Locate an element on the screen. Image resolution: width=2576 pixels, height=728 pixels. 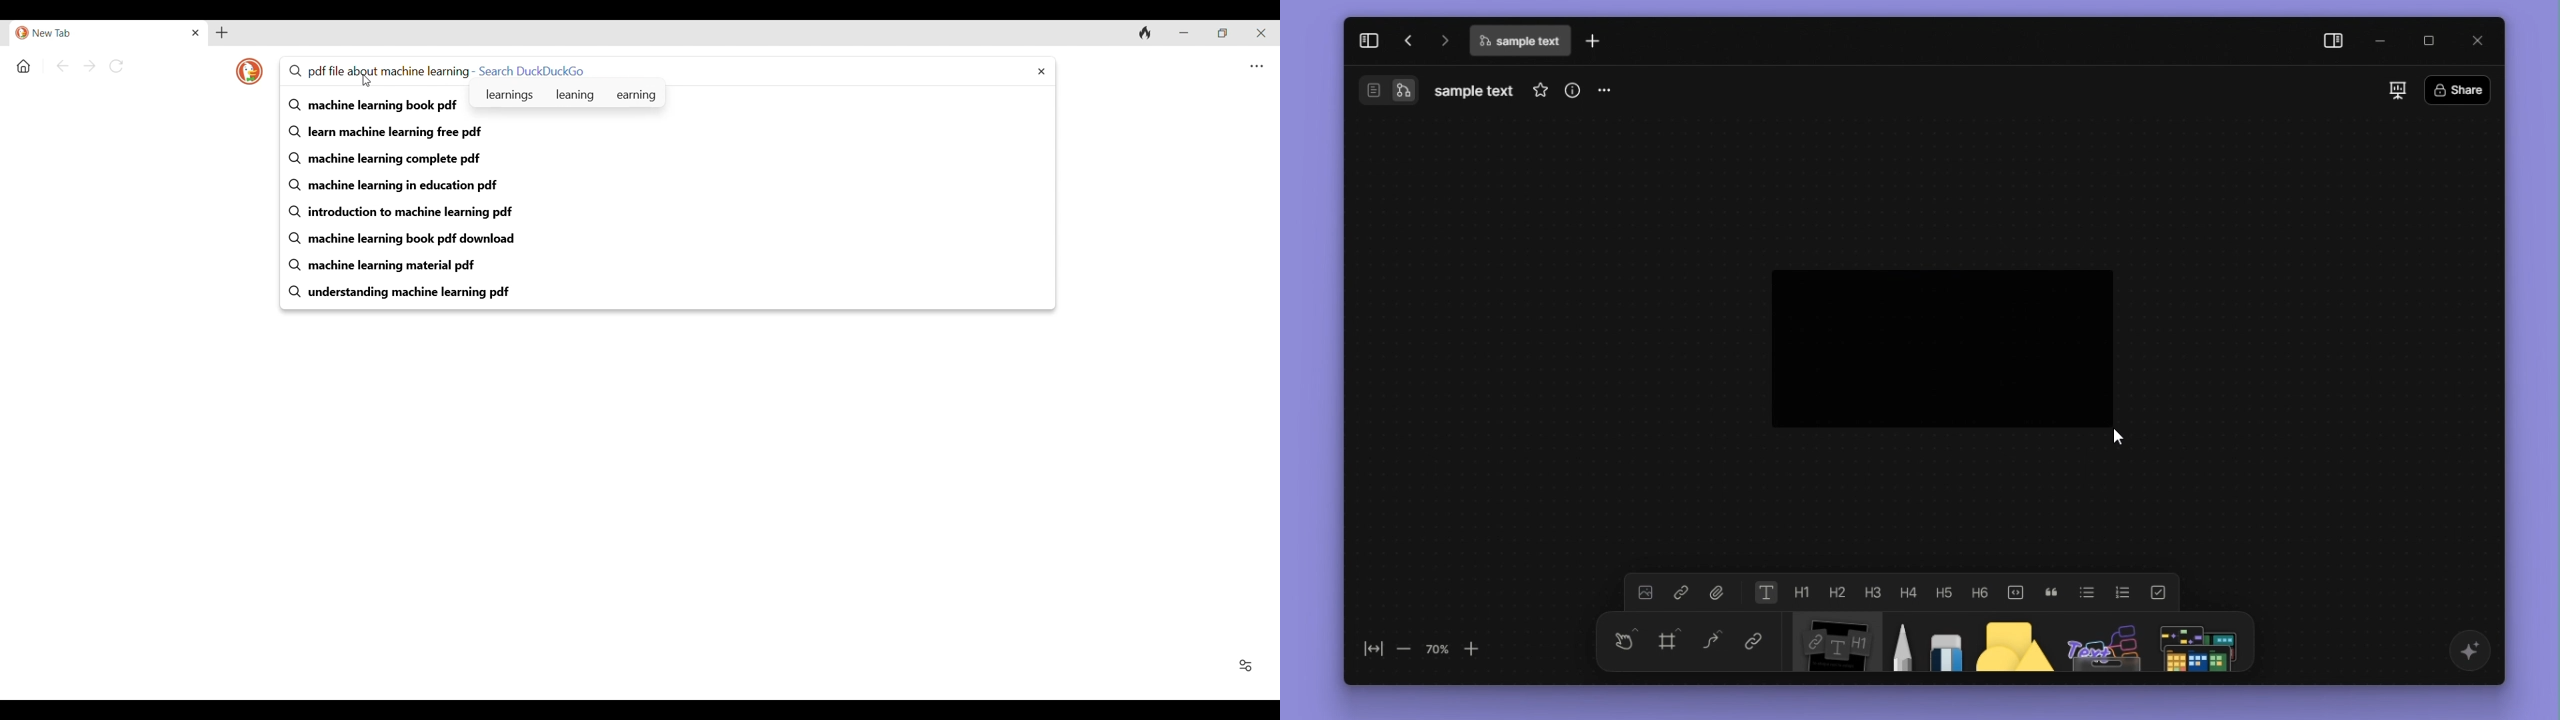
close is located at coordinates (2474, 40).